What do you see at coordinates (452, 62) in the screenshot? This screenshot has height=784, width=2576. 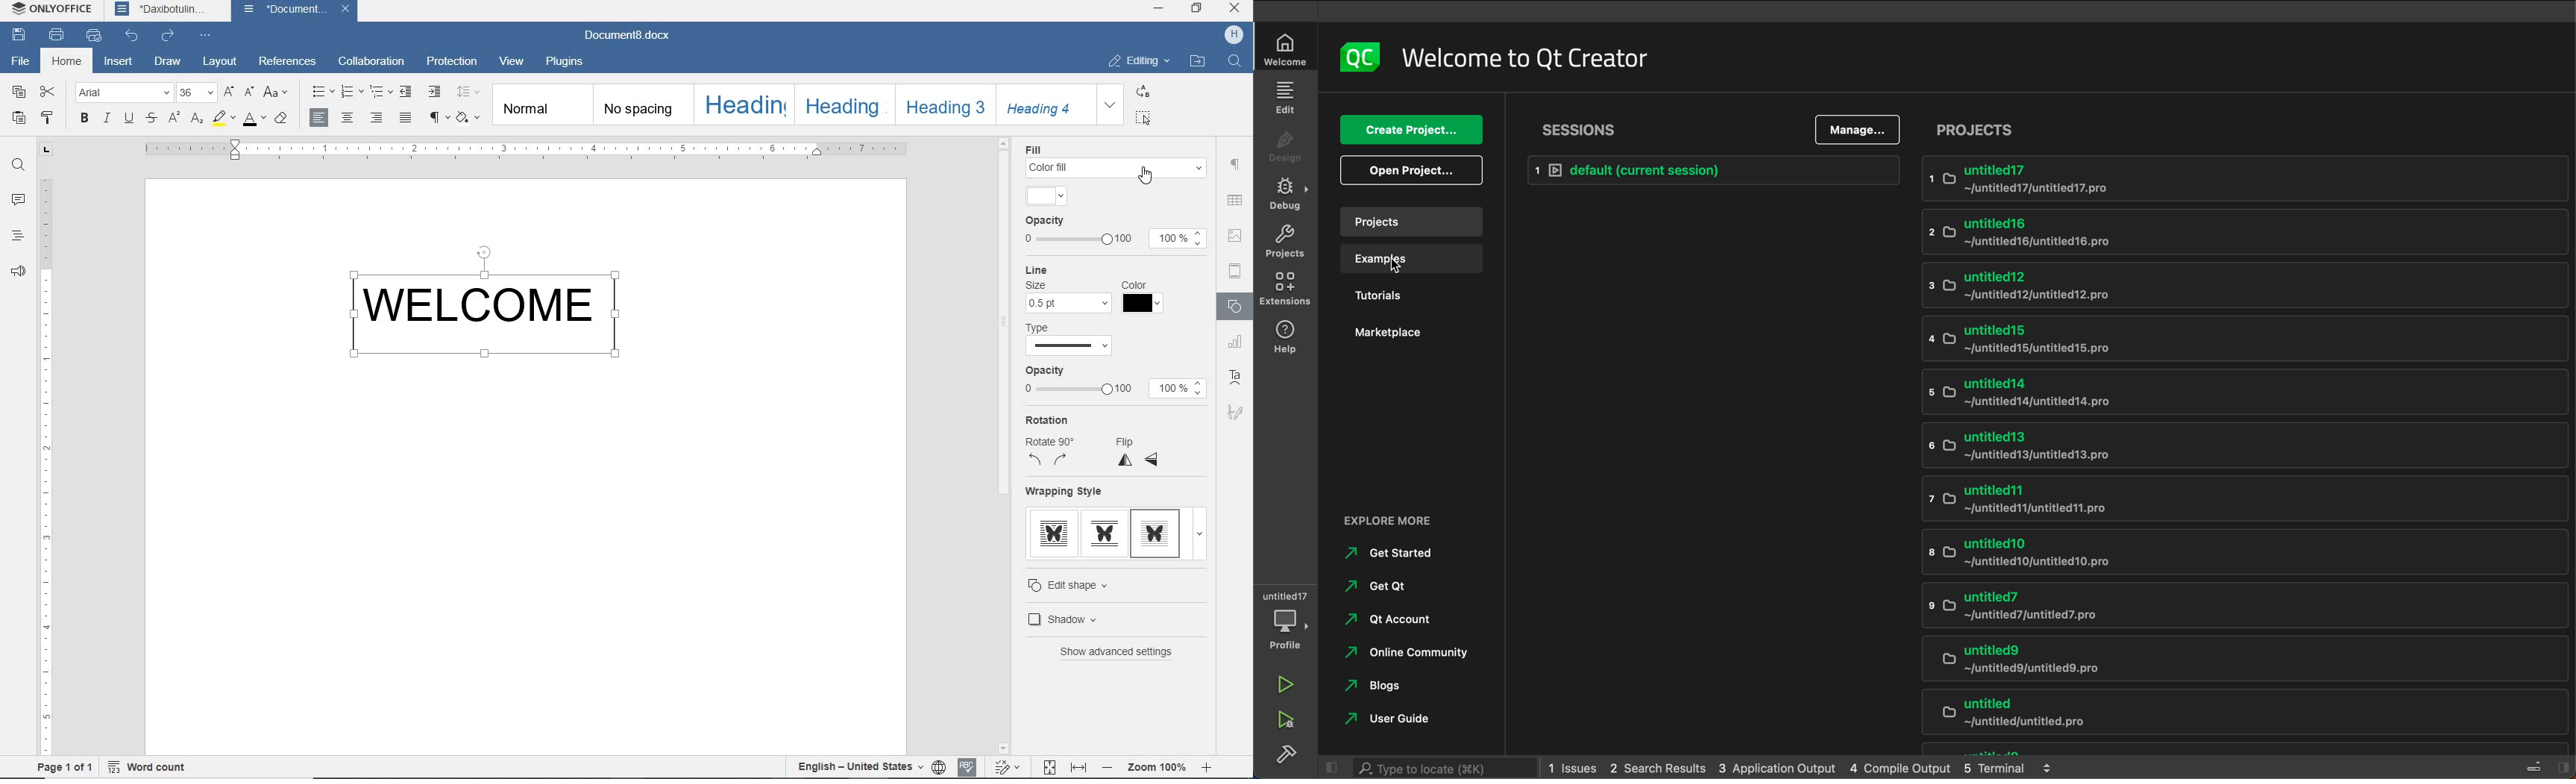 I see `PROTECTION` at bounding box center [452, 62].